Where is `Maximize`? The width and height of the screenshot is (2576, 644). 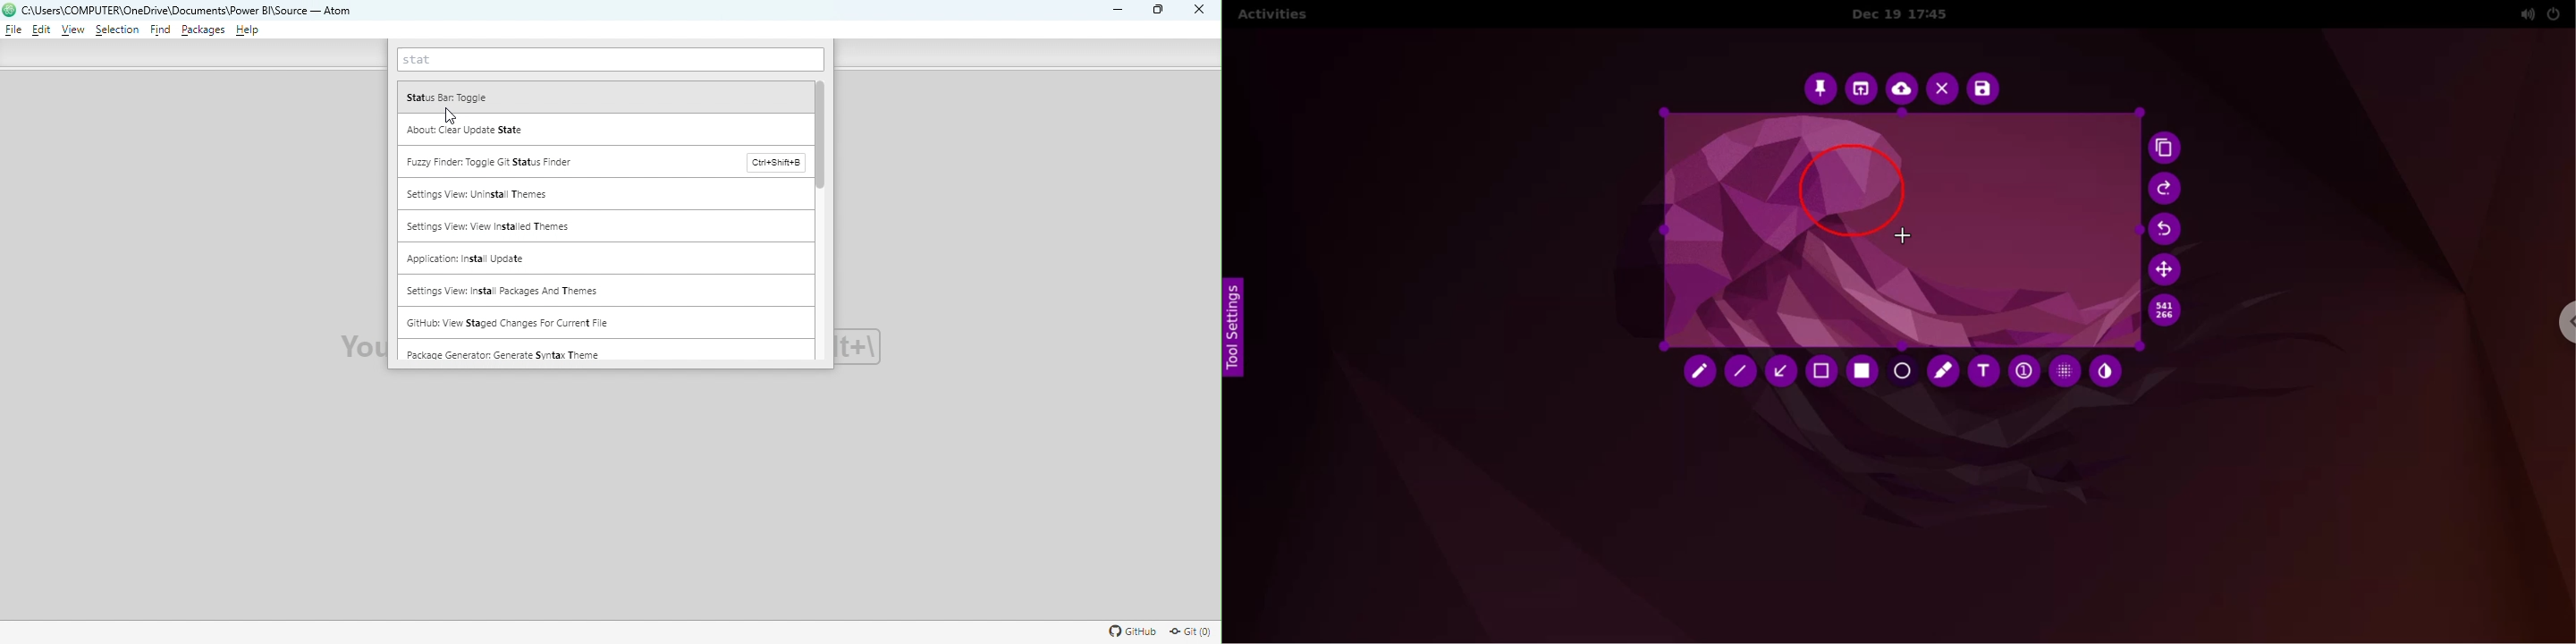
Maximize is located at coordinates (1161, 11).